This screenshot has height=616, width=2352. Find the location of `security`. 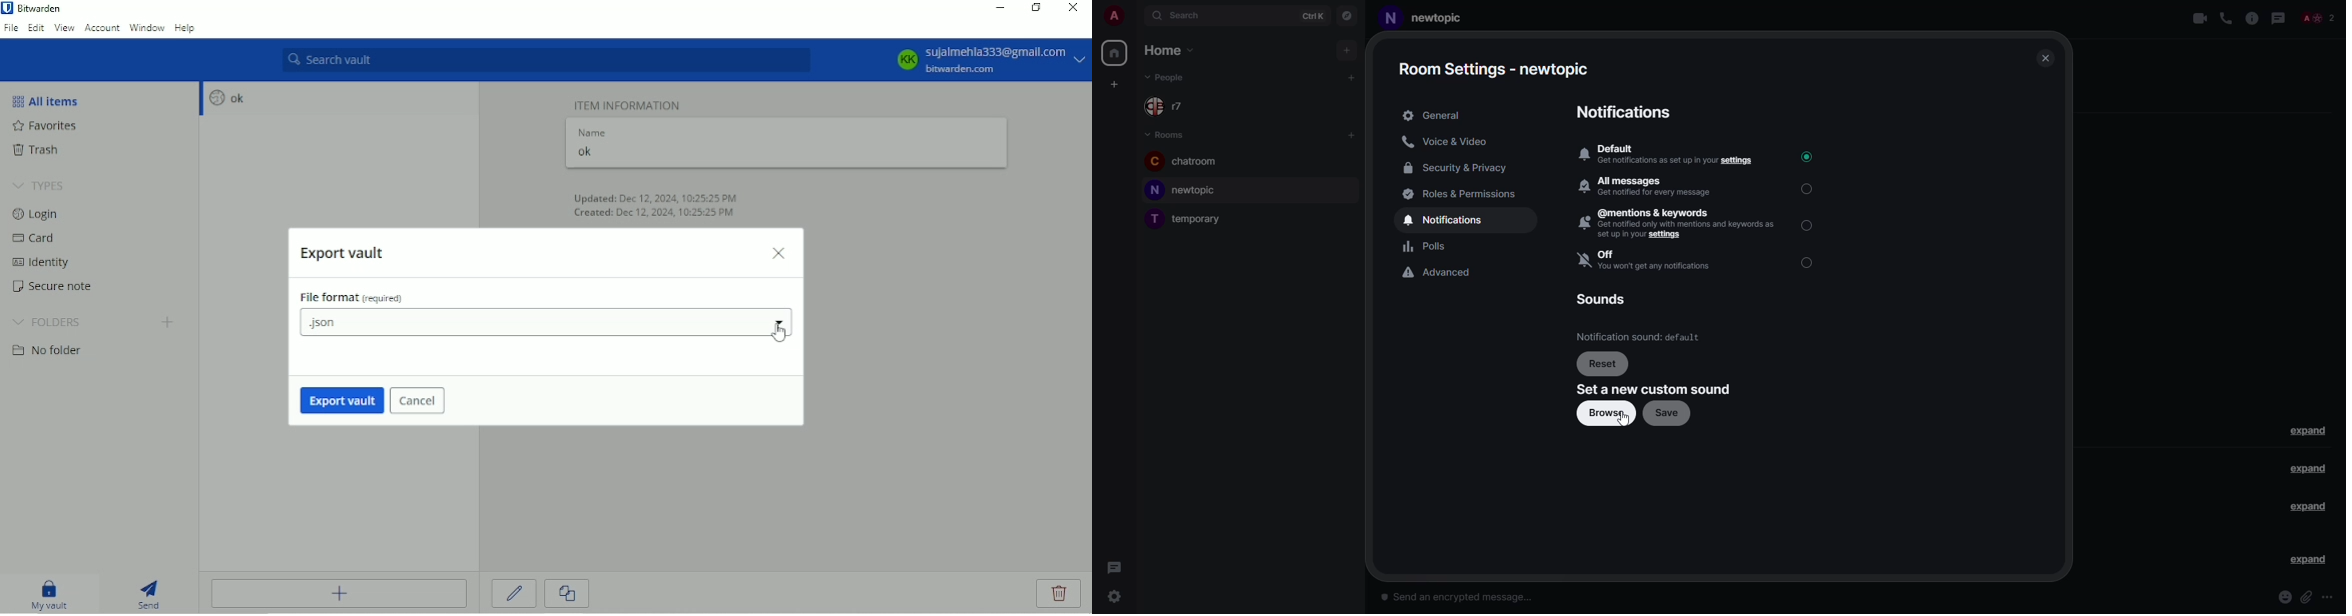

security is located at coordinates (1458, 167).